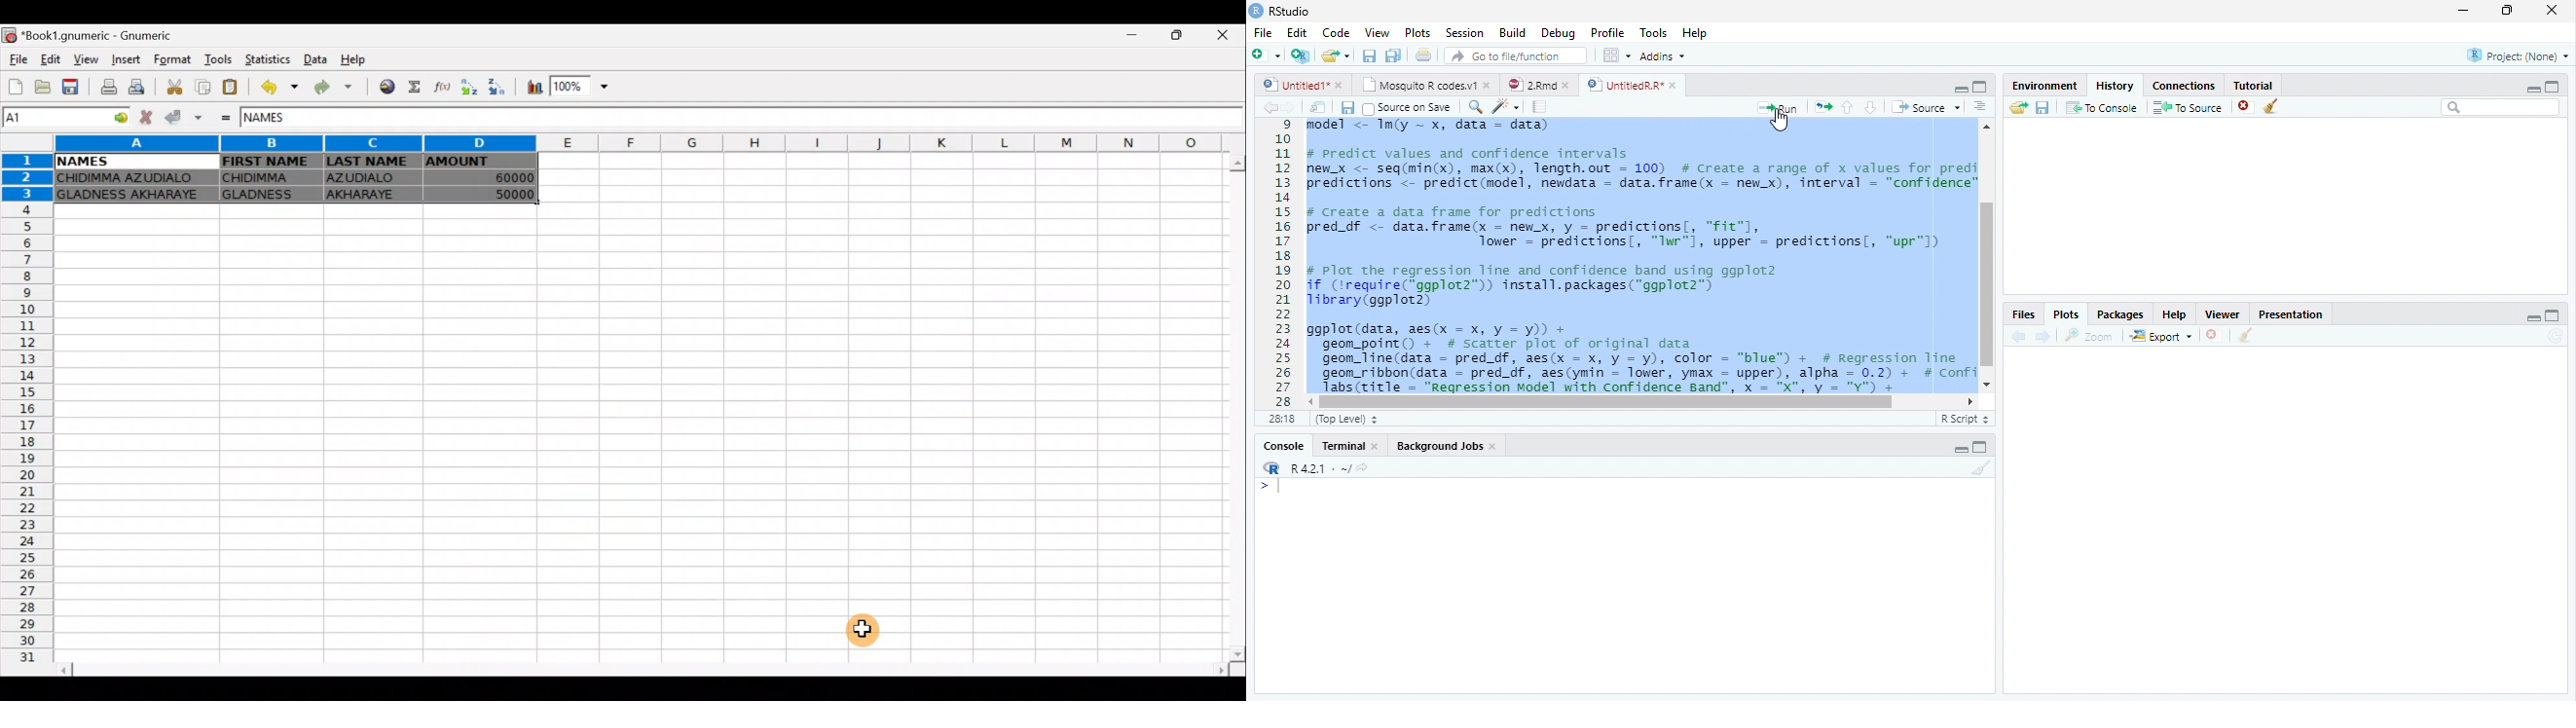 The width and height of the screenshot is (2576, 728). What do you see at coordinates (2160, 337) in the screenshot?
I see `Export` at bounding box center [2160, 337].